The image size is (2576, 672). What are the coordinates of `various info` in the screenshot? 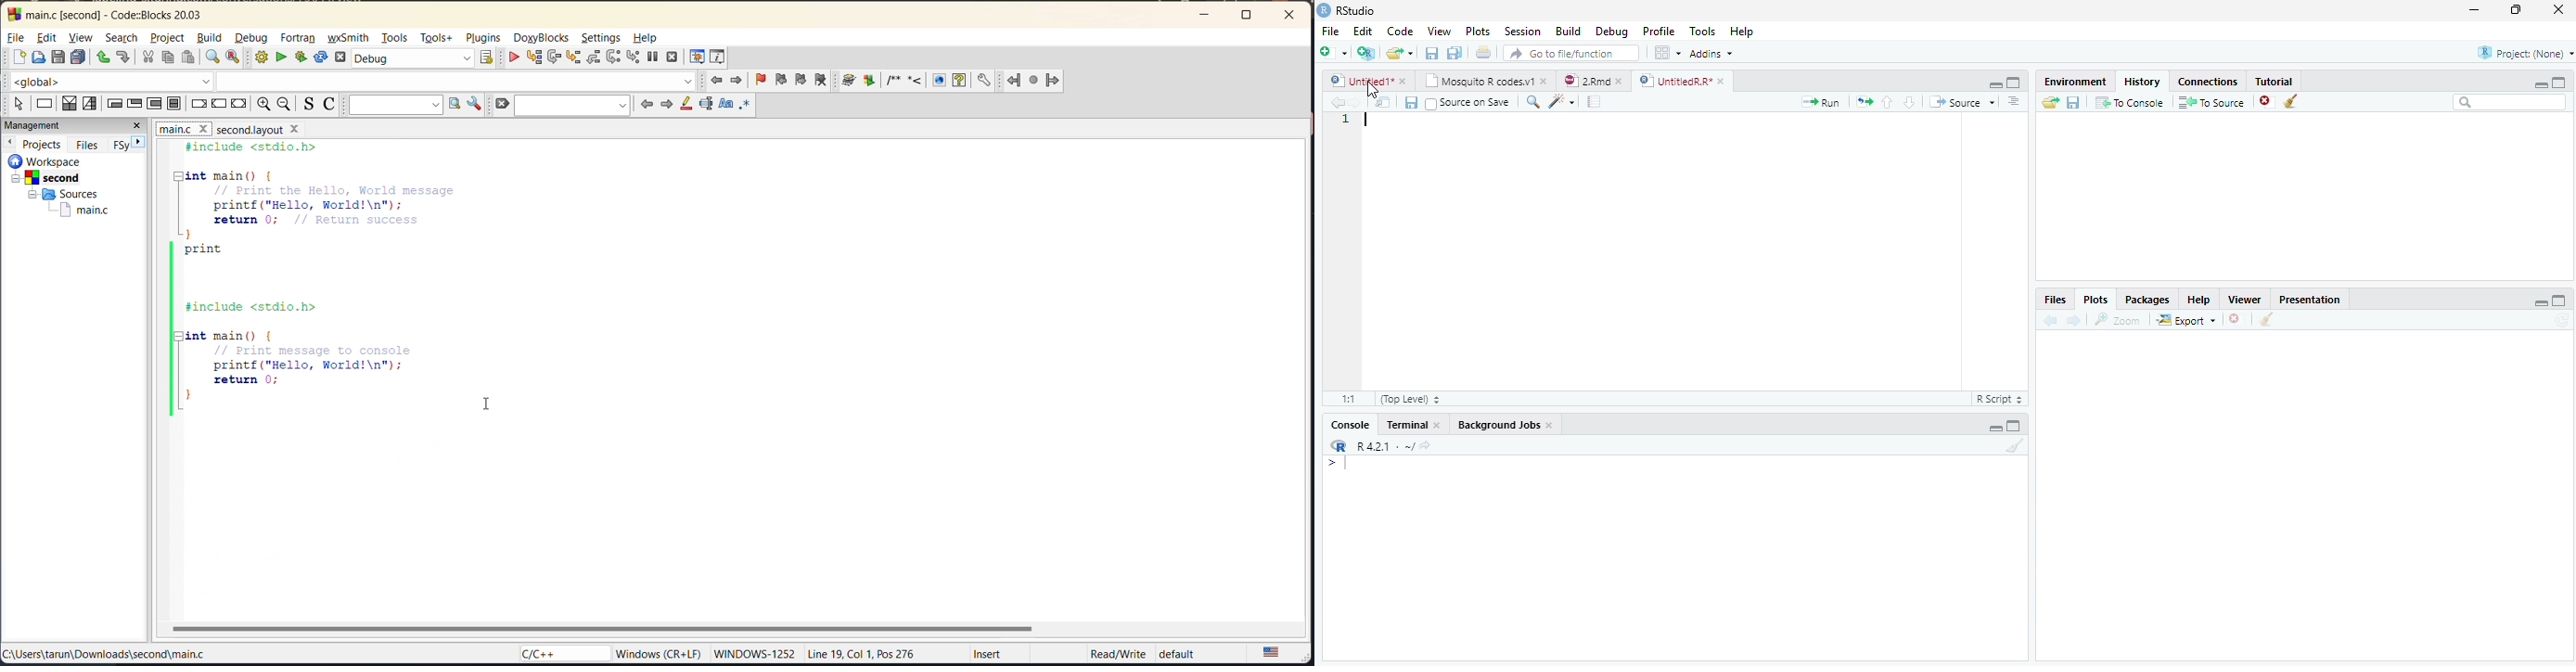 It's located at (718, 57).